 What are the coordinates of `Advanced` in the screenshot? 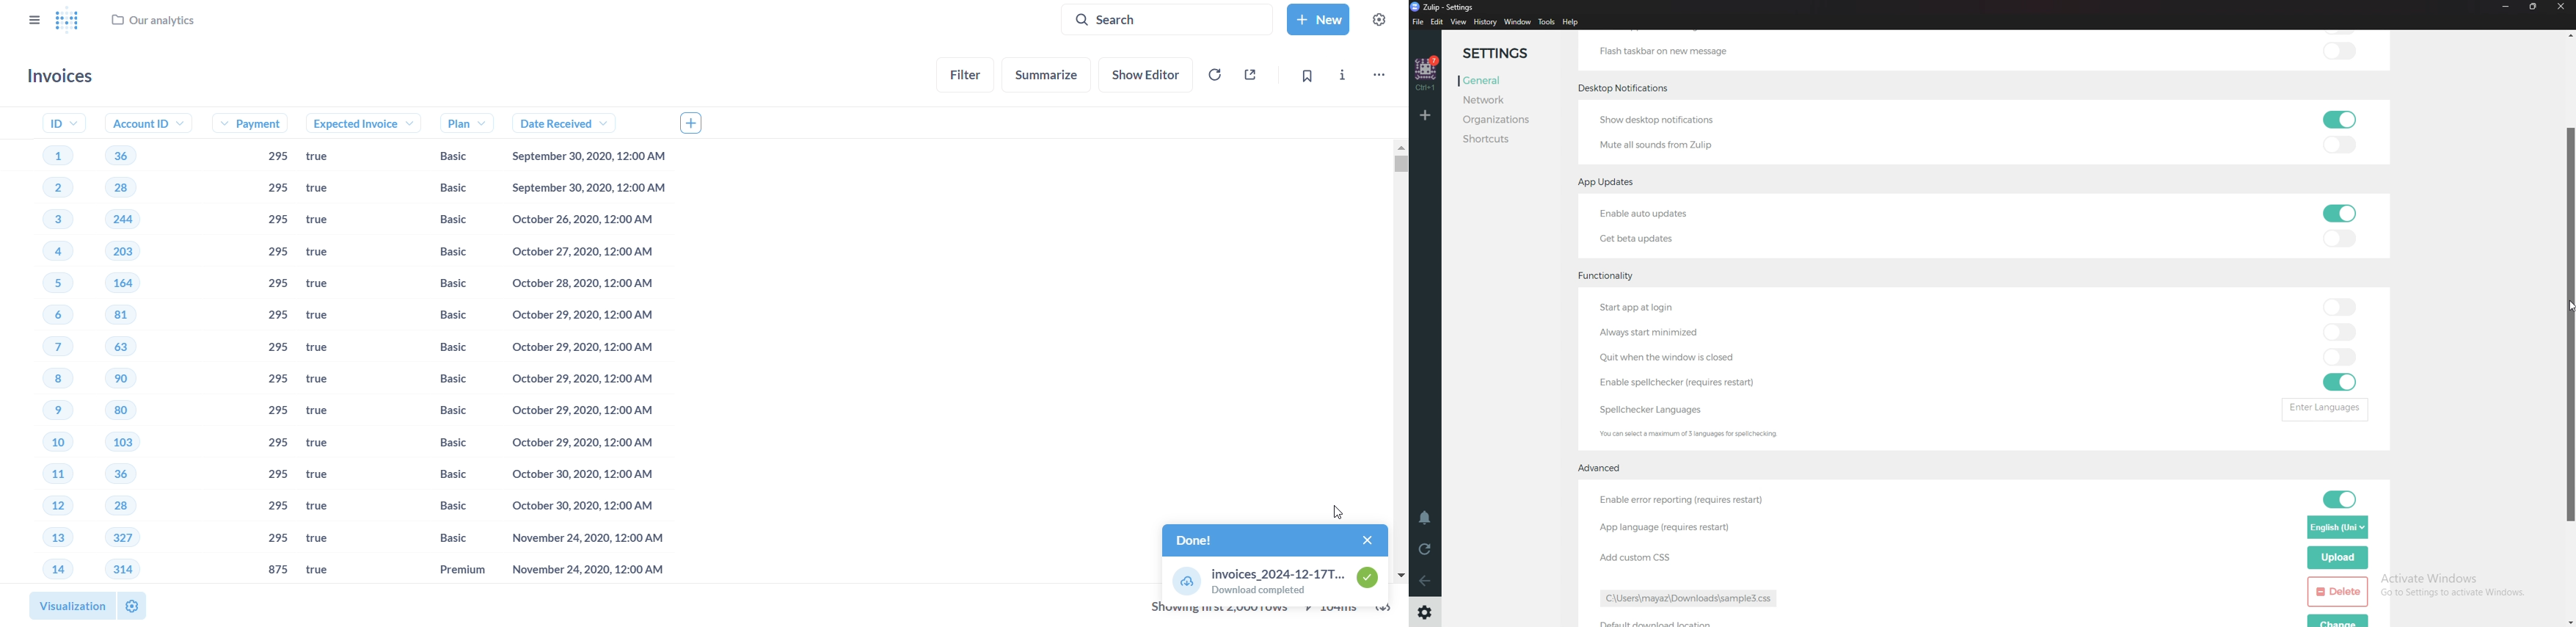 It's located at (1603, 466).